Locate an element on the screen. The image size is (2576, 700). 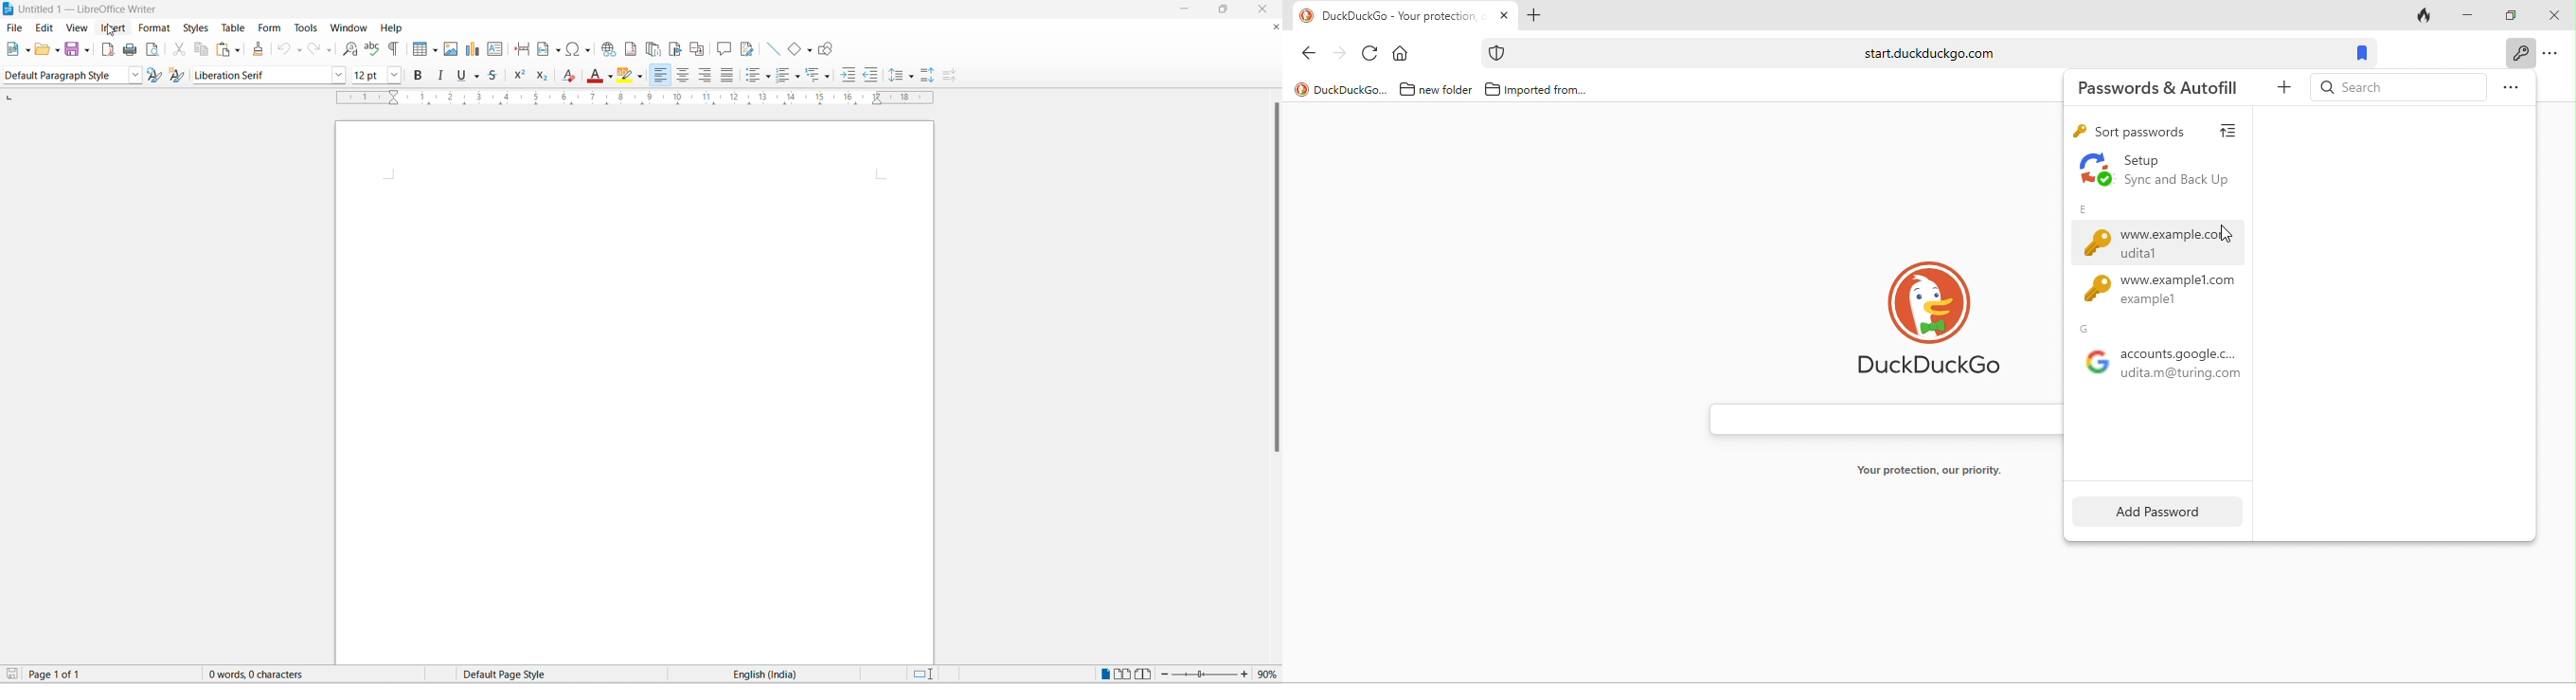
new file is located at coordinates (13, 50).